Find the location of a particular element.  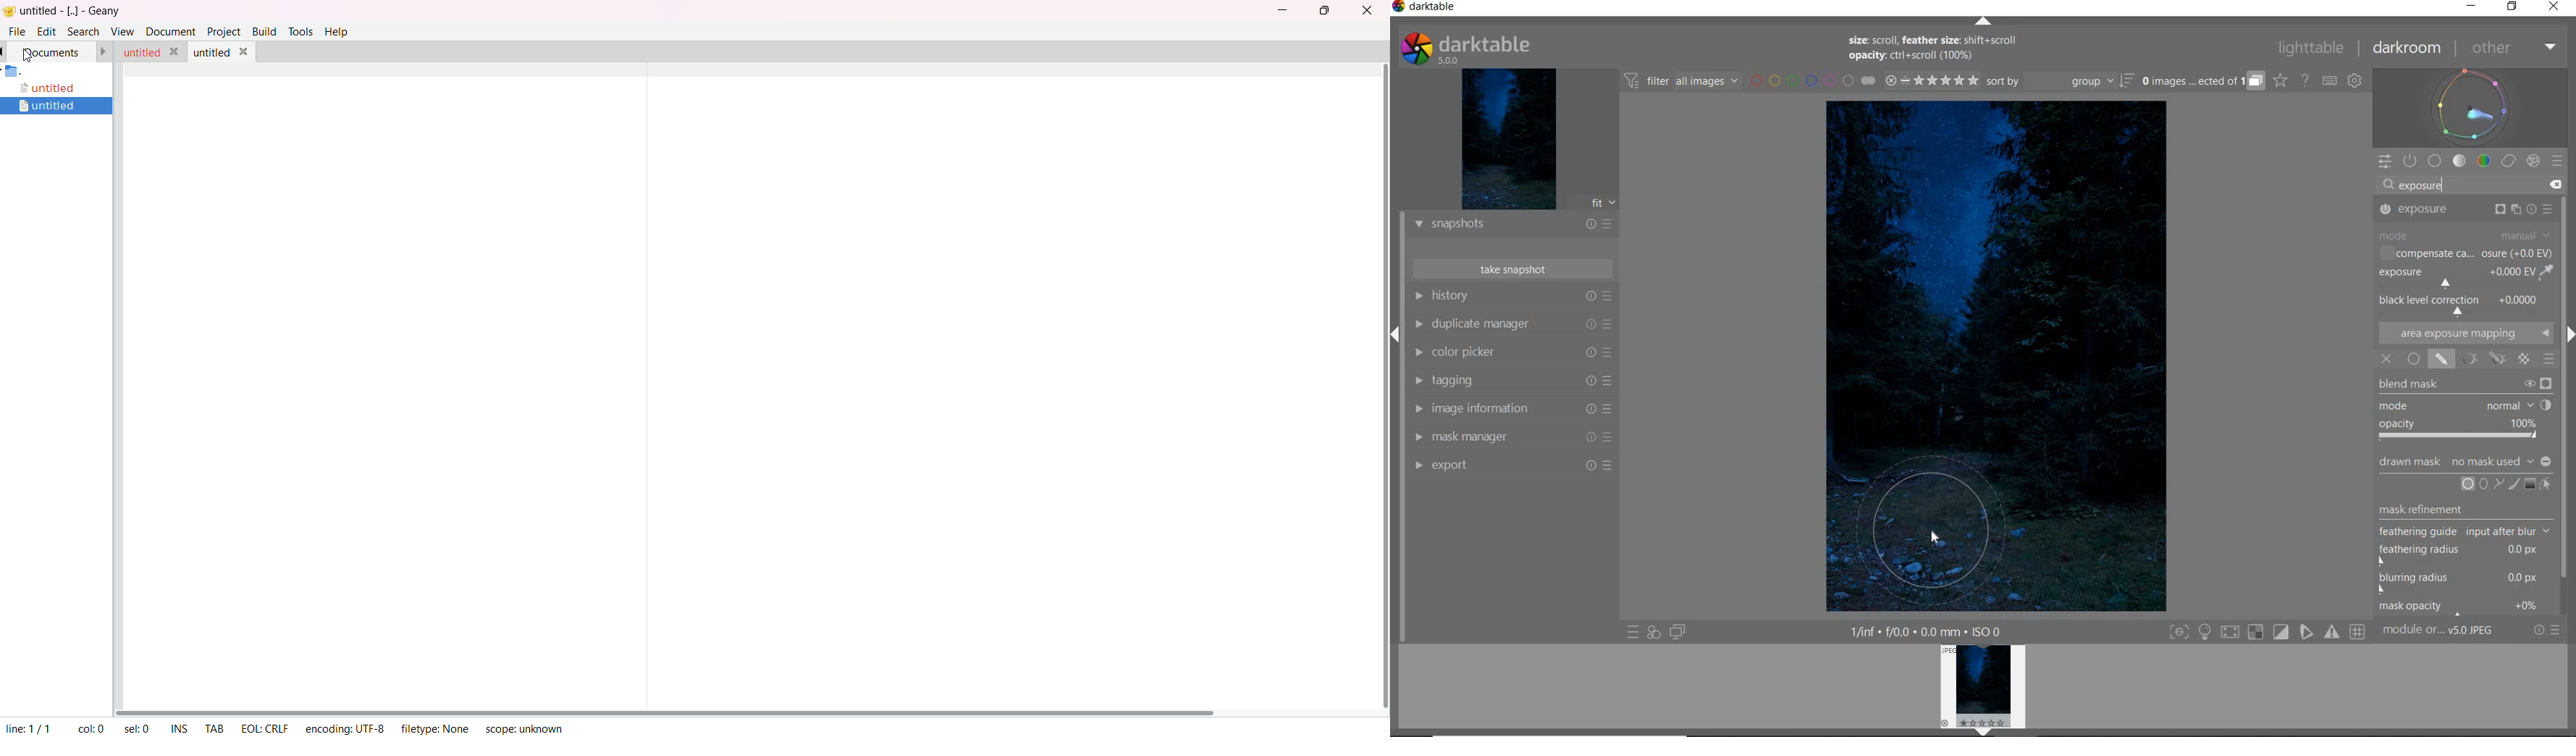

size: scroll, feather size: shift+scroll
opacity: ctrl+scroll (100%) is located at coordinates (1932, 51).